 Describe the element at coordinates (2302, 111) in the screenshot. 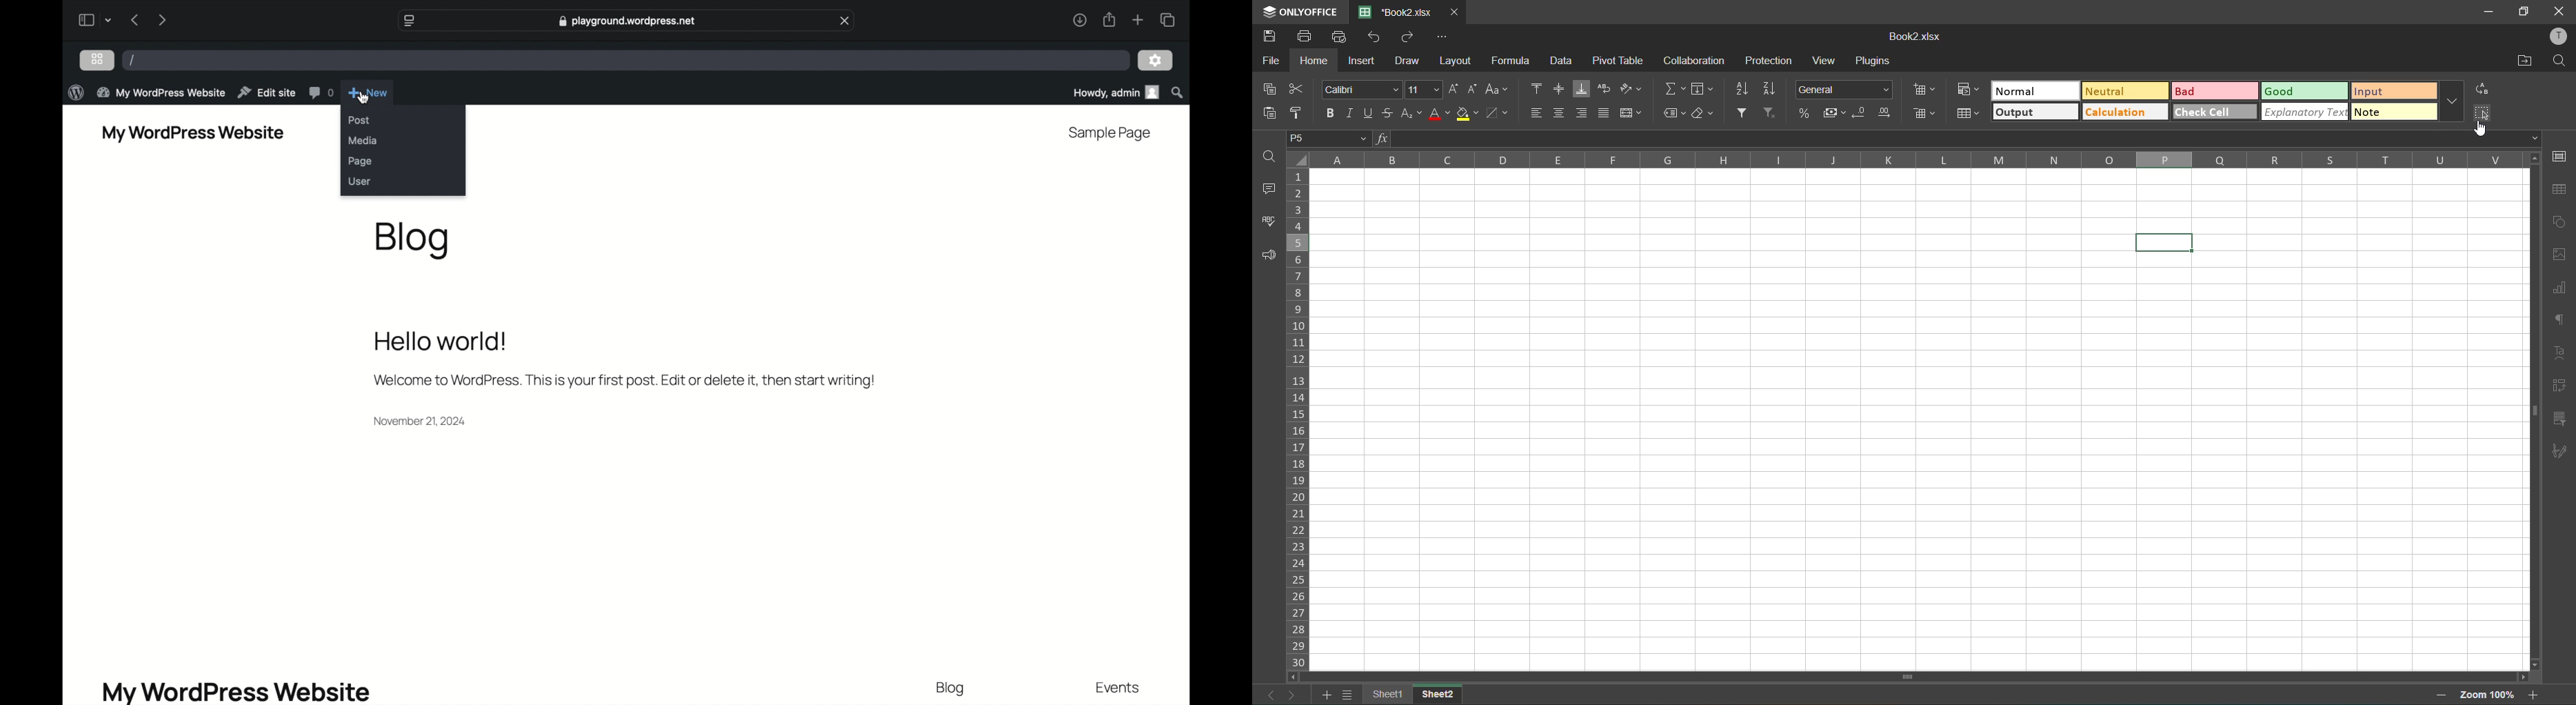

I see `explanatoy text` at that location.